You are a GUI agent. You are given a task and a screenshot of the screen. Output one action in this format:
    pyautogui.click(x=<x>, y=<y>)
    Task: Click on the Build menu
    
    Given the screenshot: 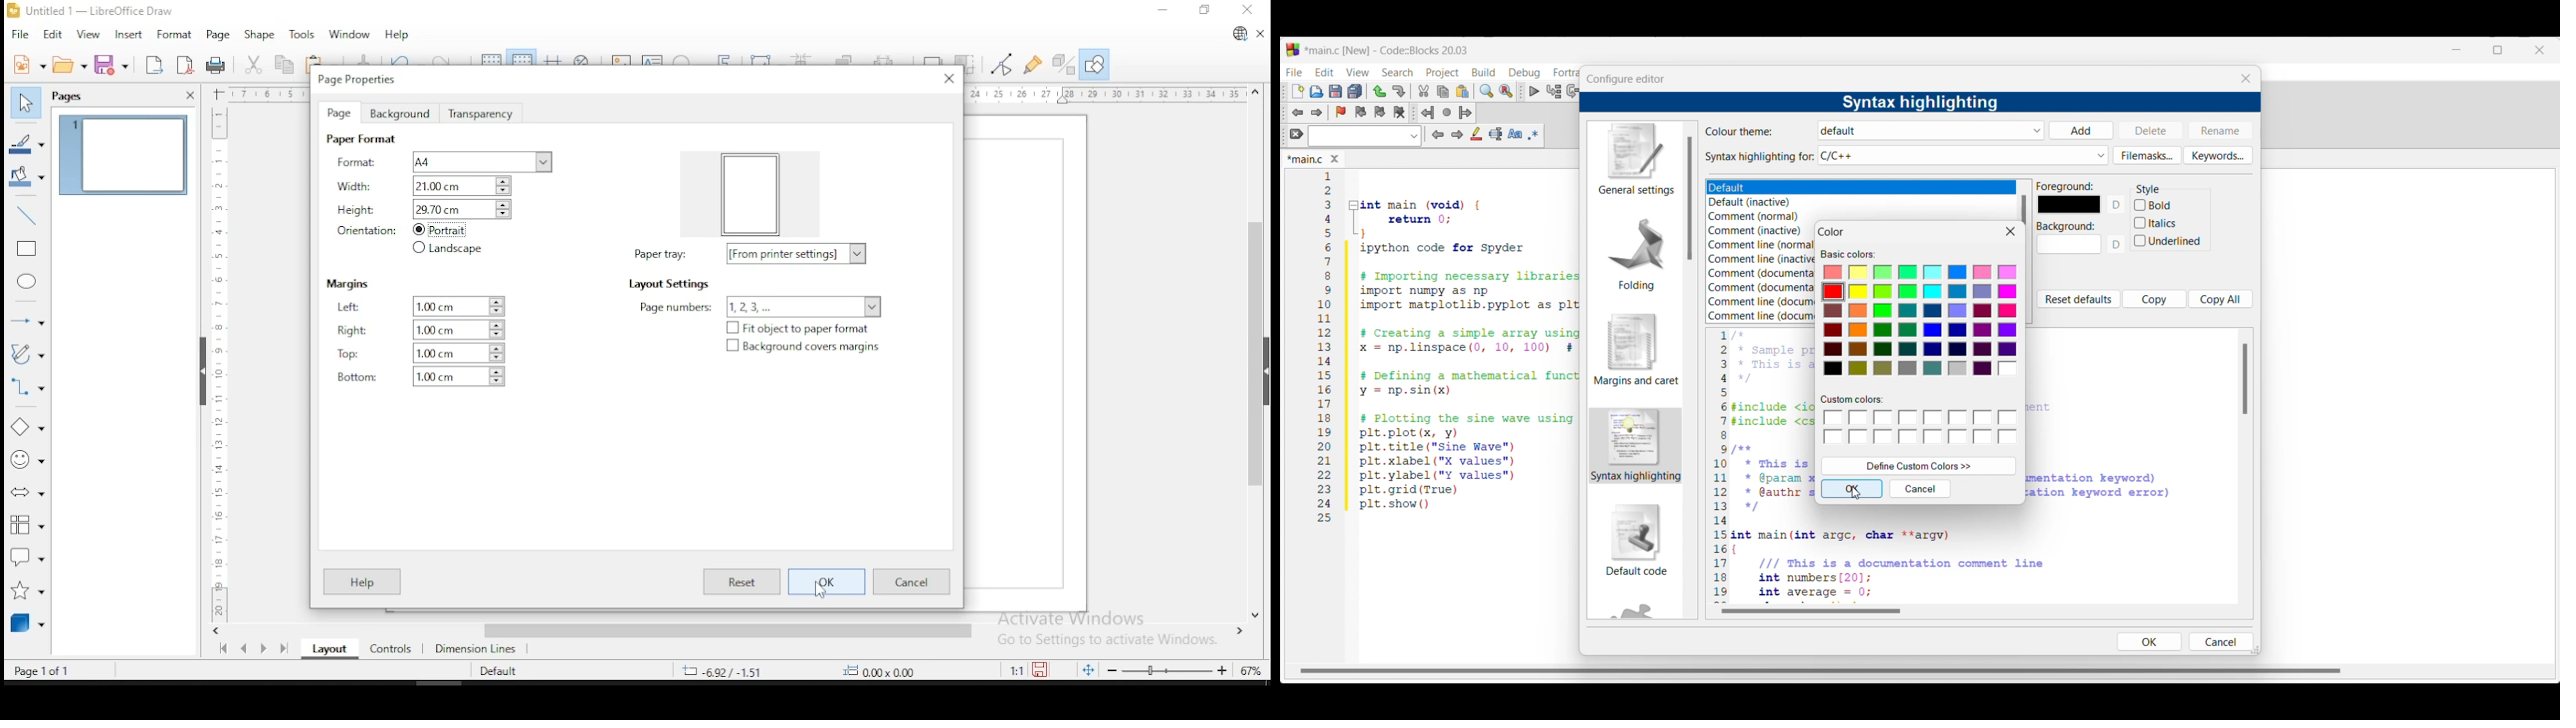 What is the action you would take?
    pyautogui.click(x=1483, y=72)
    